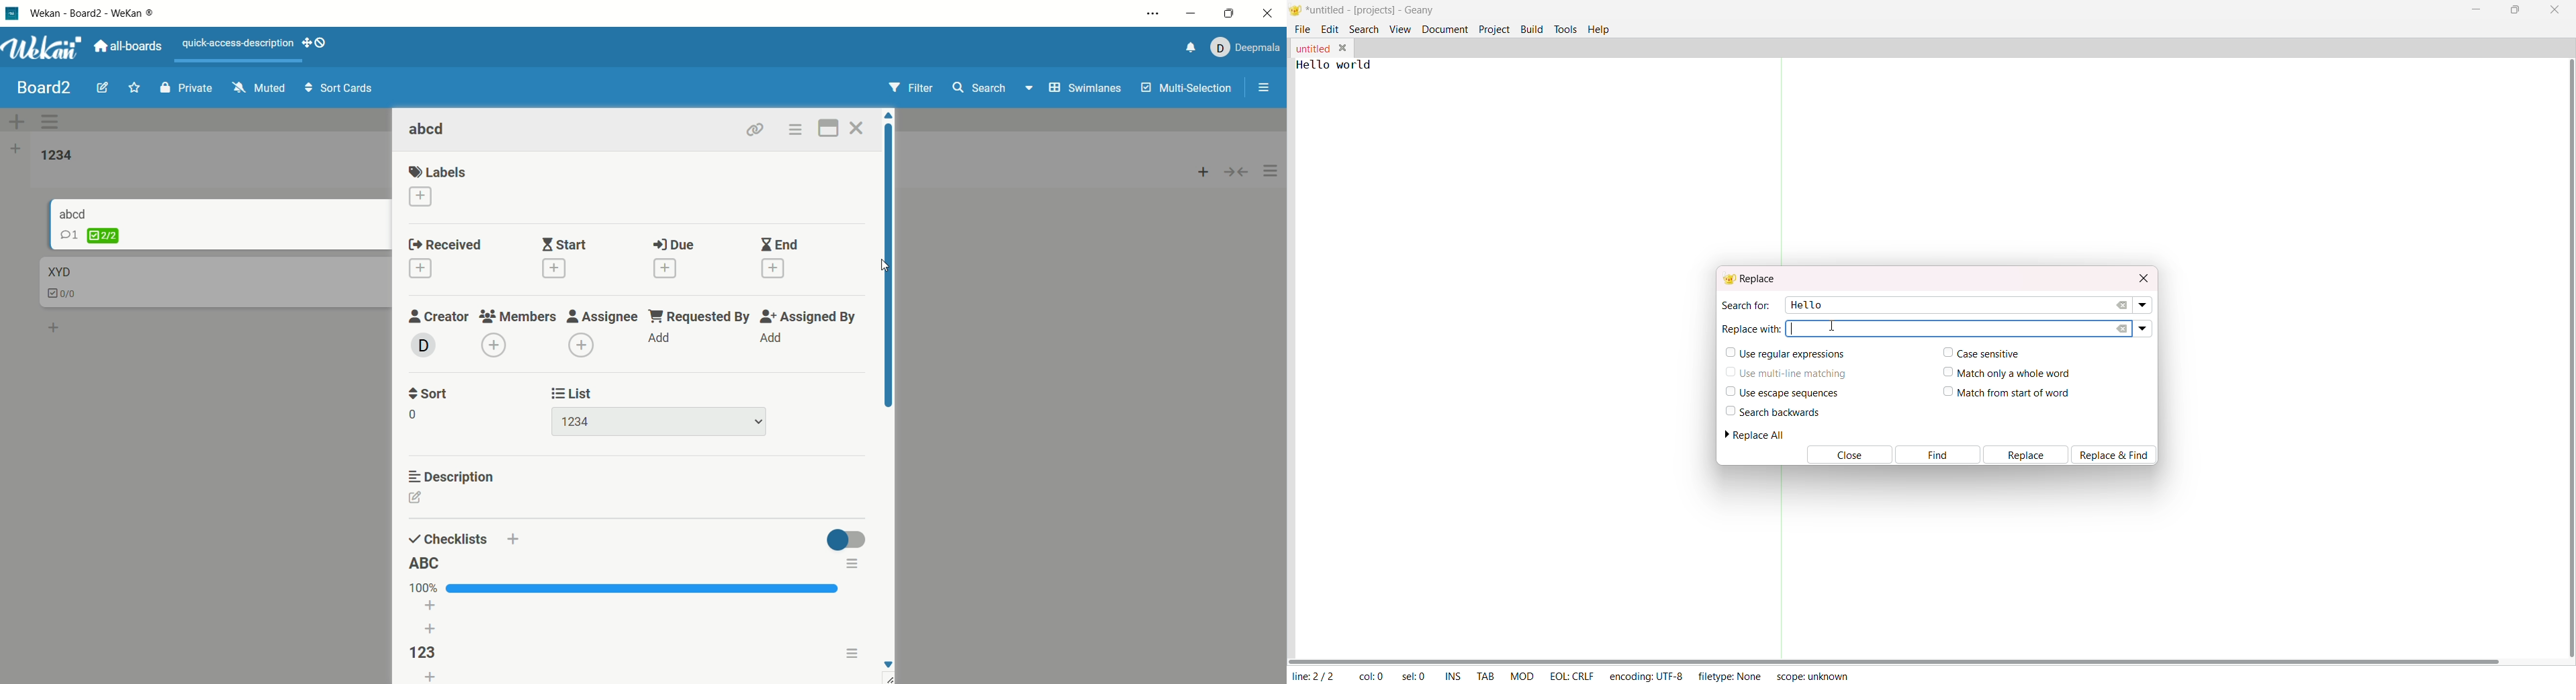 This screenshot has height=700, width=2576. Describe the element at coordinates (186, 87) in the screenshot. I see `private` at that location.